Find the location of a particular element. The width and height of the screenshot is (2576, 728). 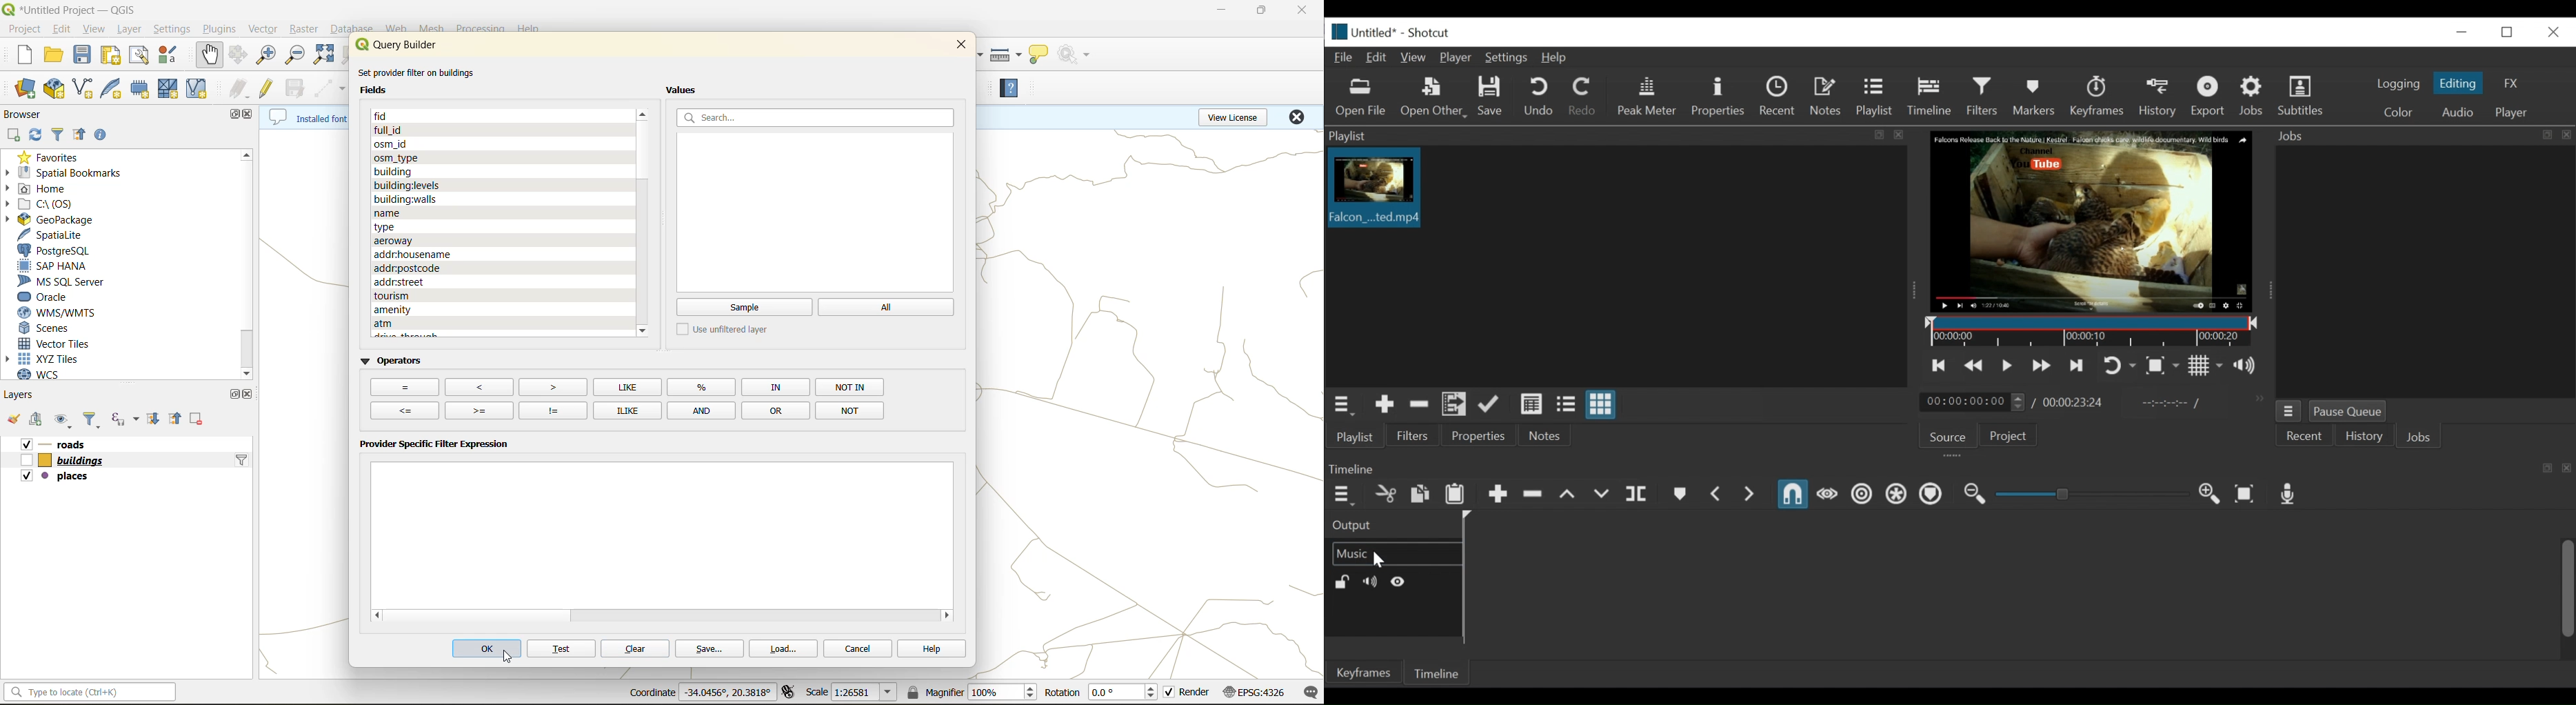

Total Duration is located at coordinates (2075, 403).